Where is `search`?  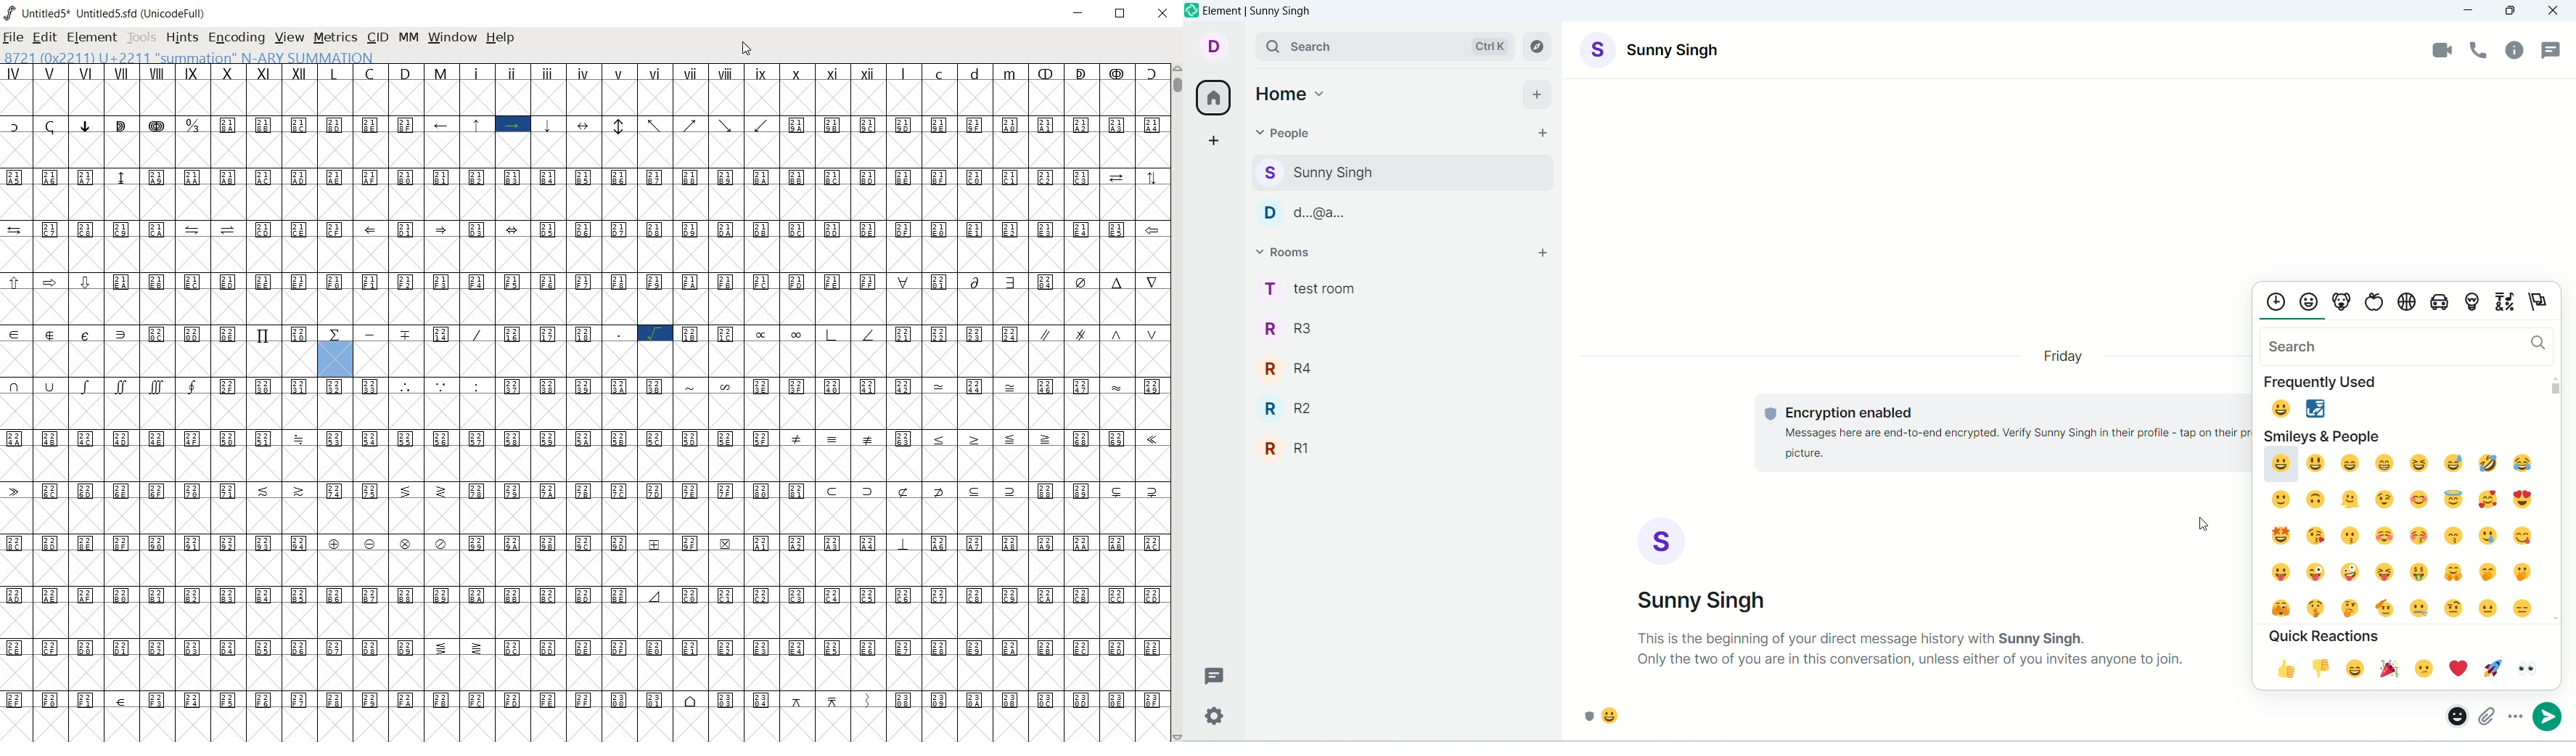 search is located at coordinates (1384, 46).